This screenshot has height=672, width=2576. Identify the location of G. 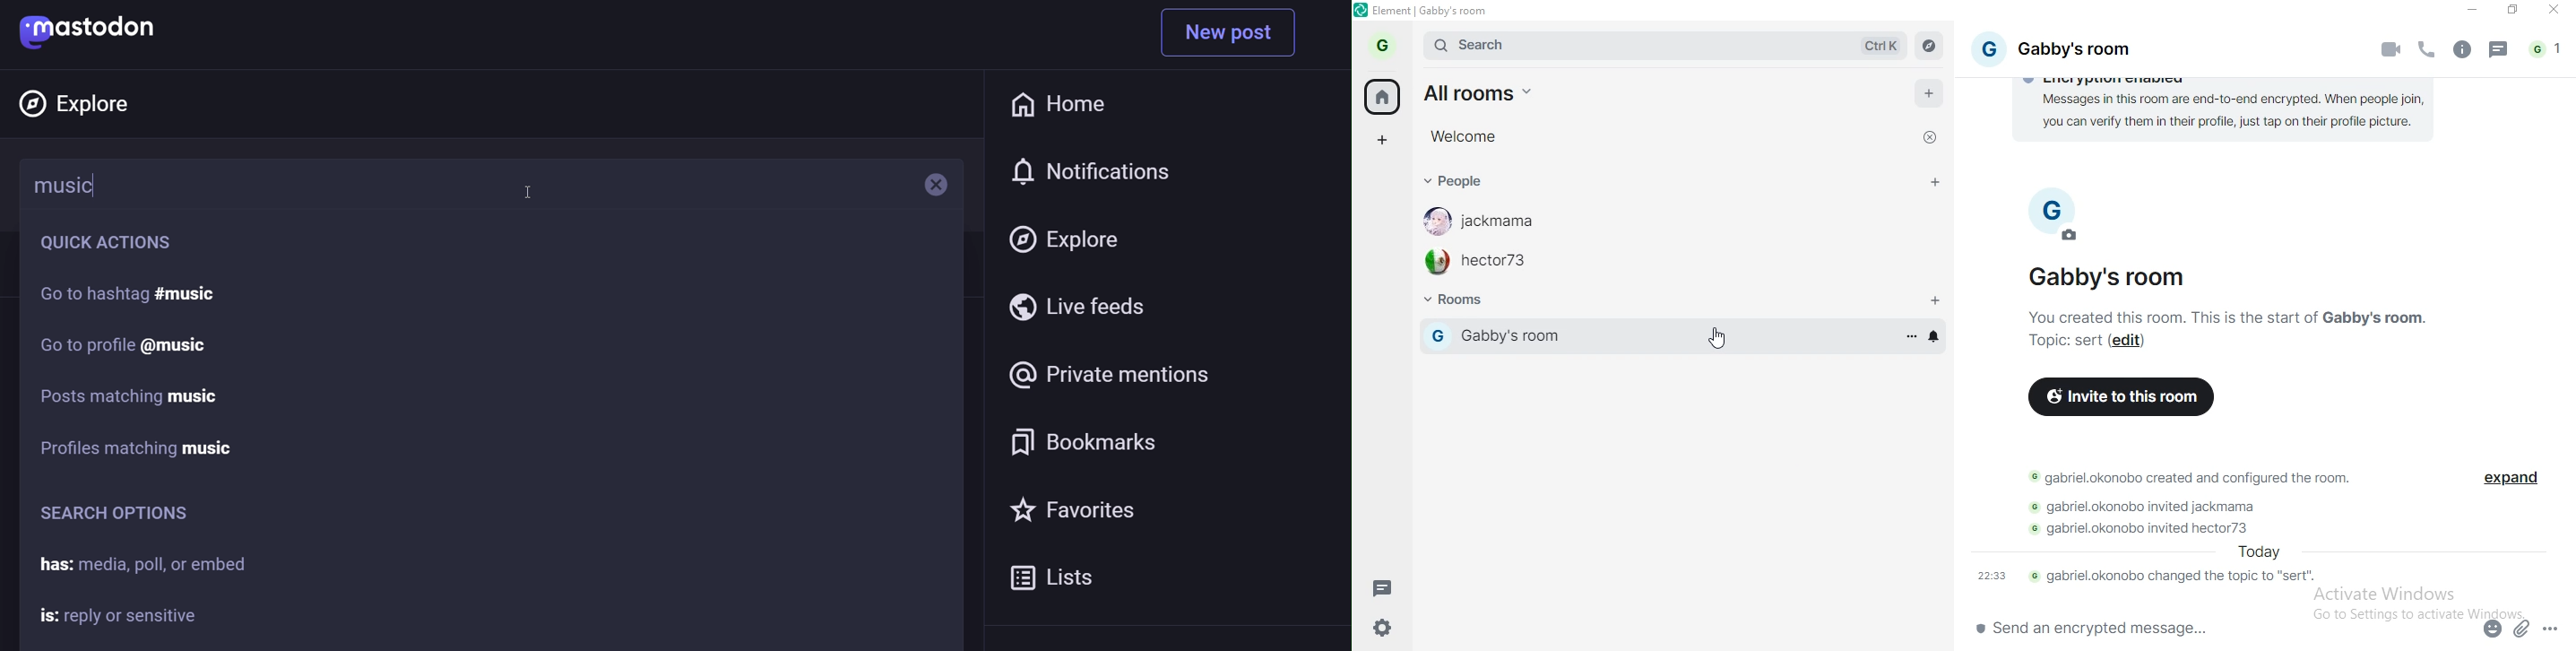
(1987, 47).